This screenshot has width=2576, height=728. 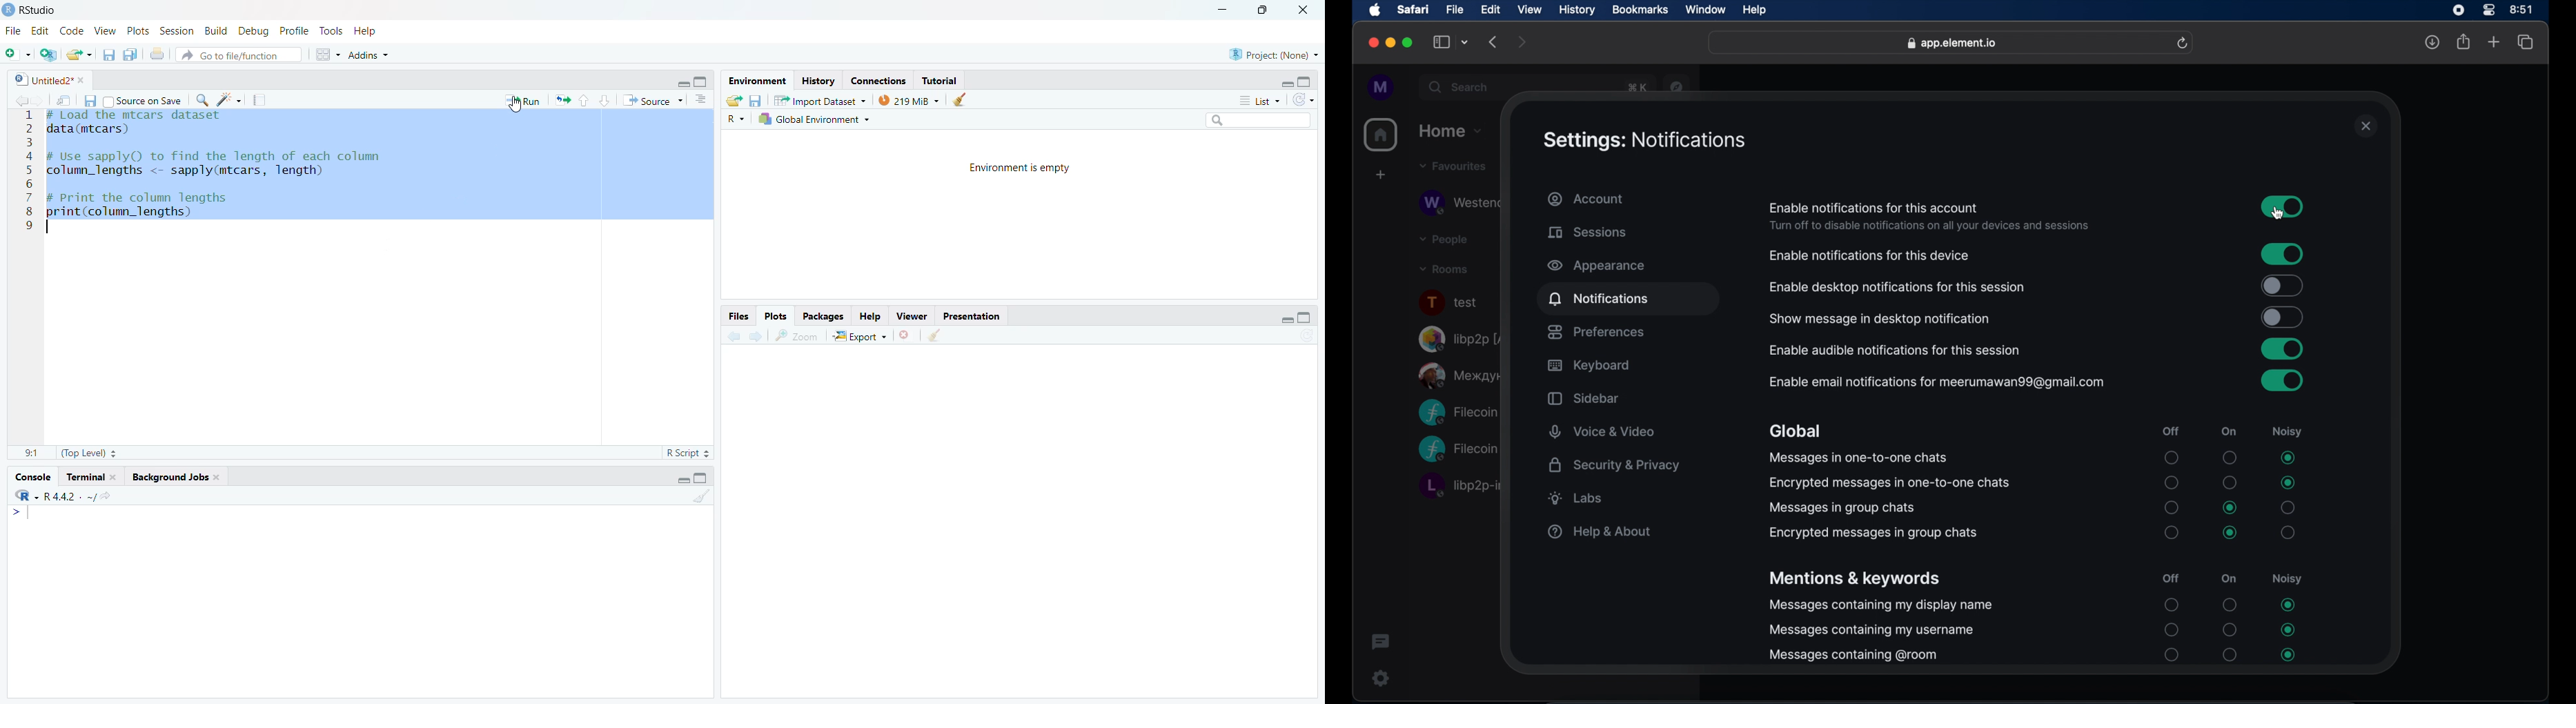 I want to click on Previous plot, so click(x=734, y=335).